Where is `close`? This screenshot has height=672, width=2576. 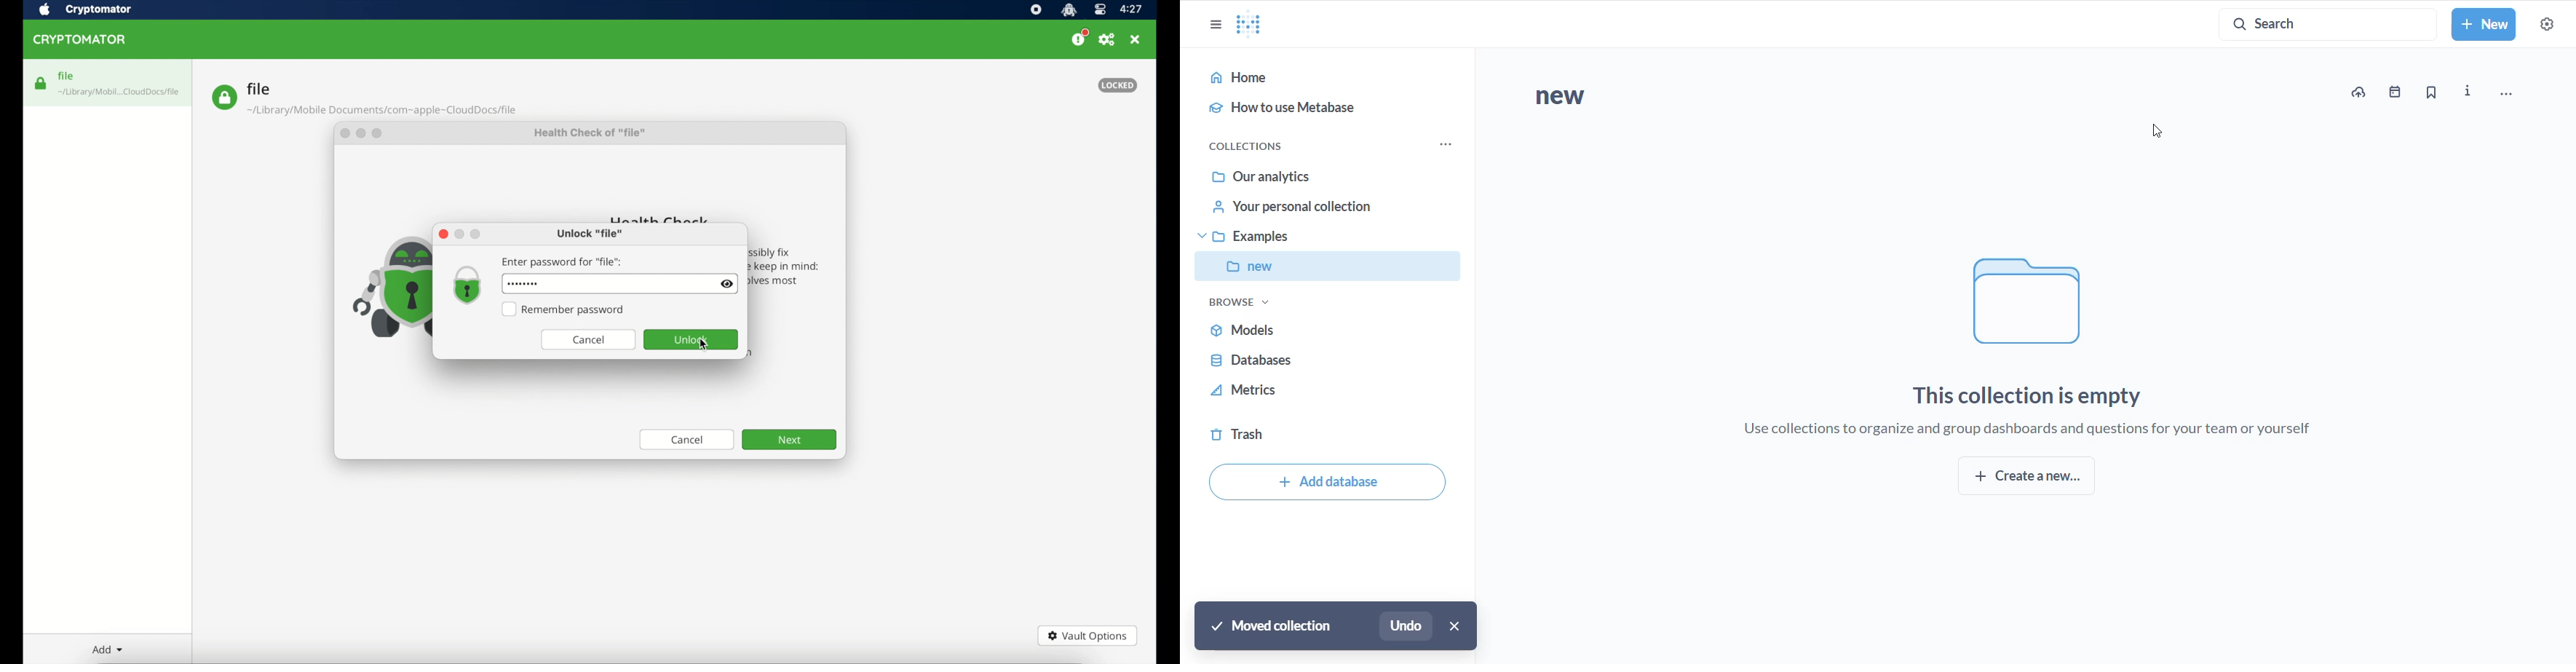
close is located at coordinates (1137, 40).